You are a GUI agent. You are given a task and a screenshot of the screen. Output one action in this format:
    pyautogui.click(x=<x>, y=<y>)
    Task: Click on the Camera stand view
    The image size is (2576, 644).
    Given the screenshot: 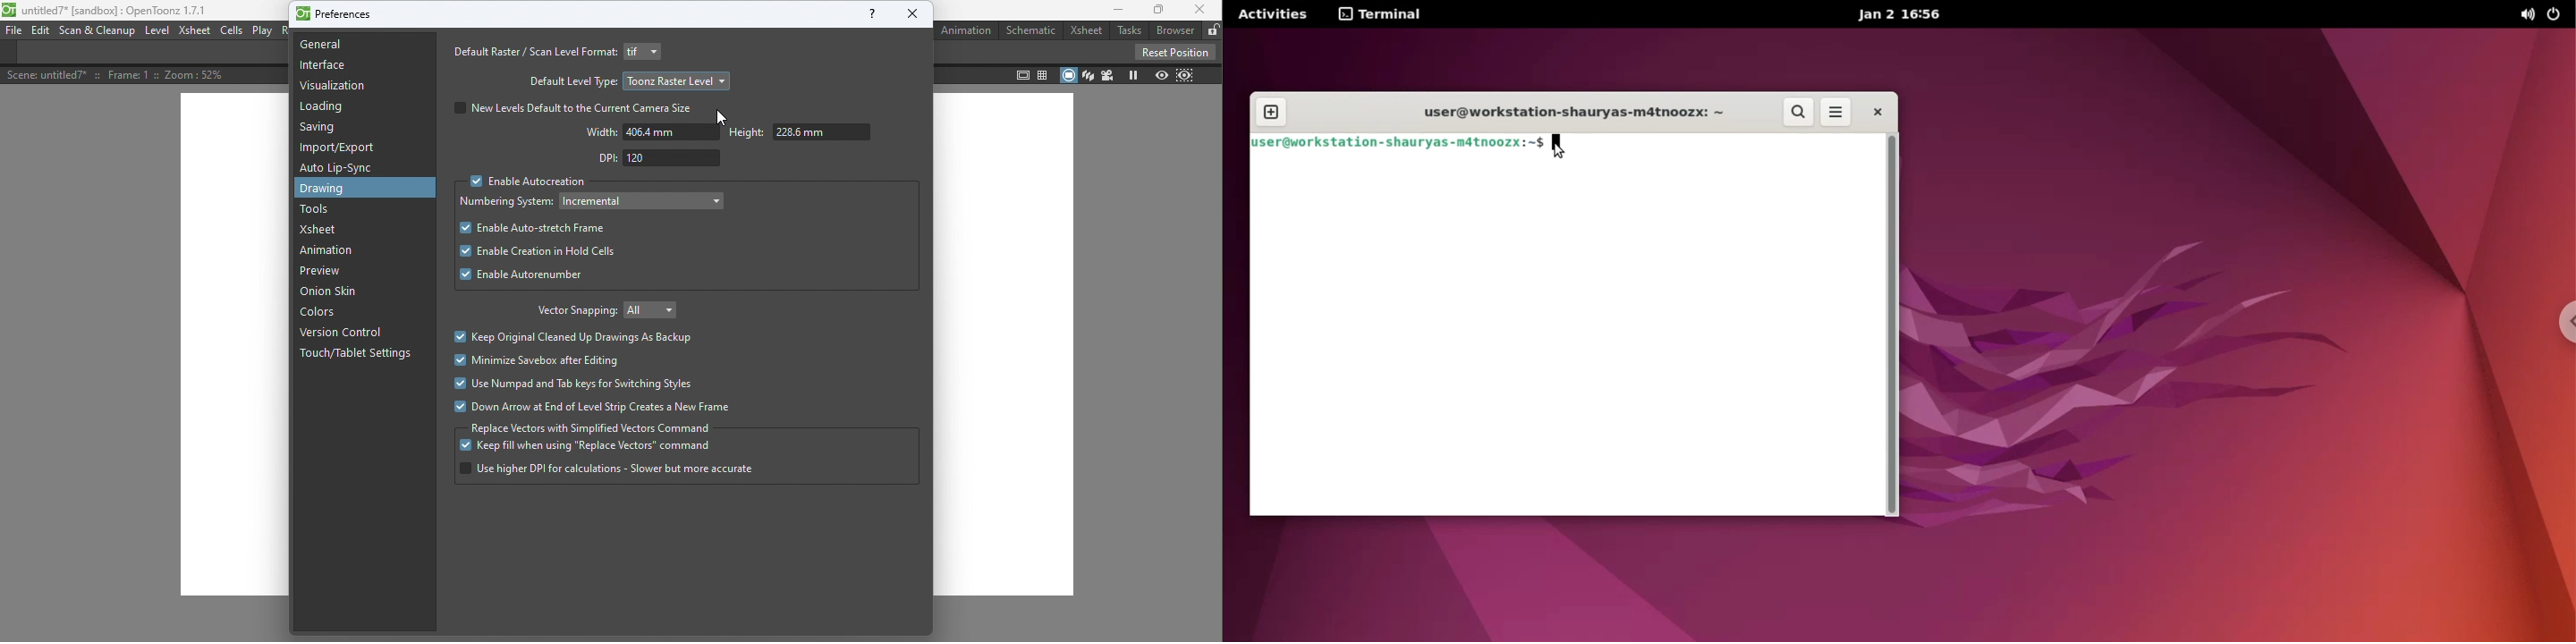 What is the action you would take?
    pyautogui.click(x=1069, y=75)
    